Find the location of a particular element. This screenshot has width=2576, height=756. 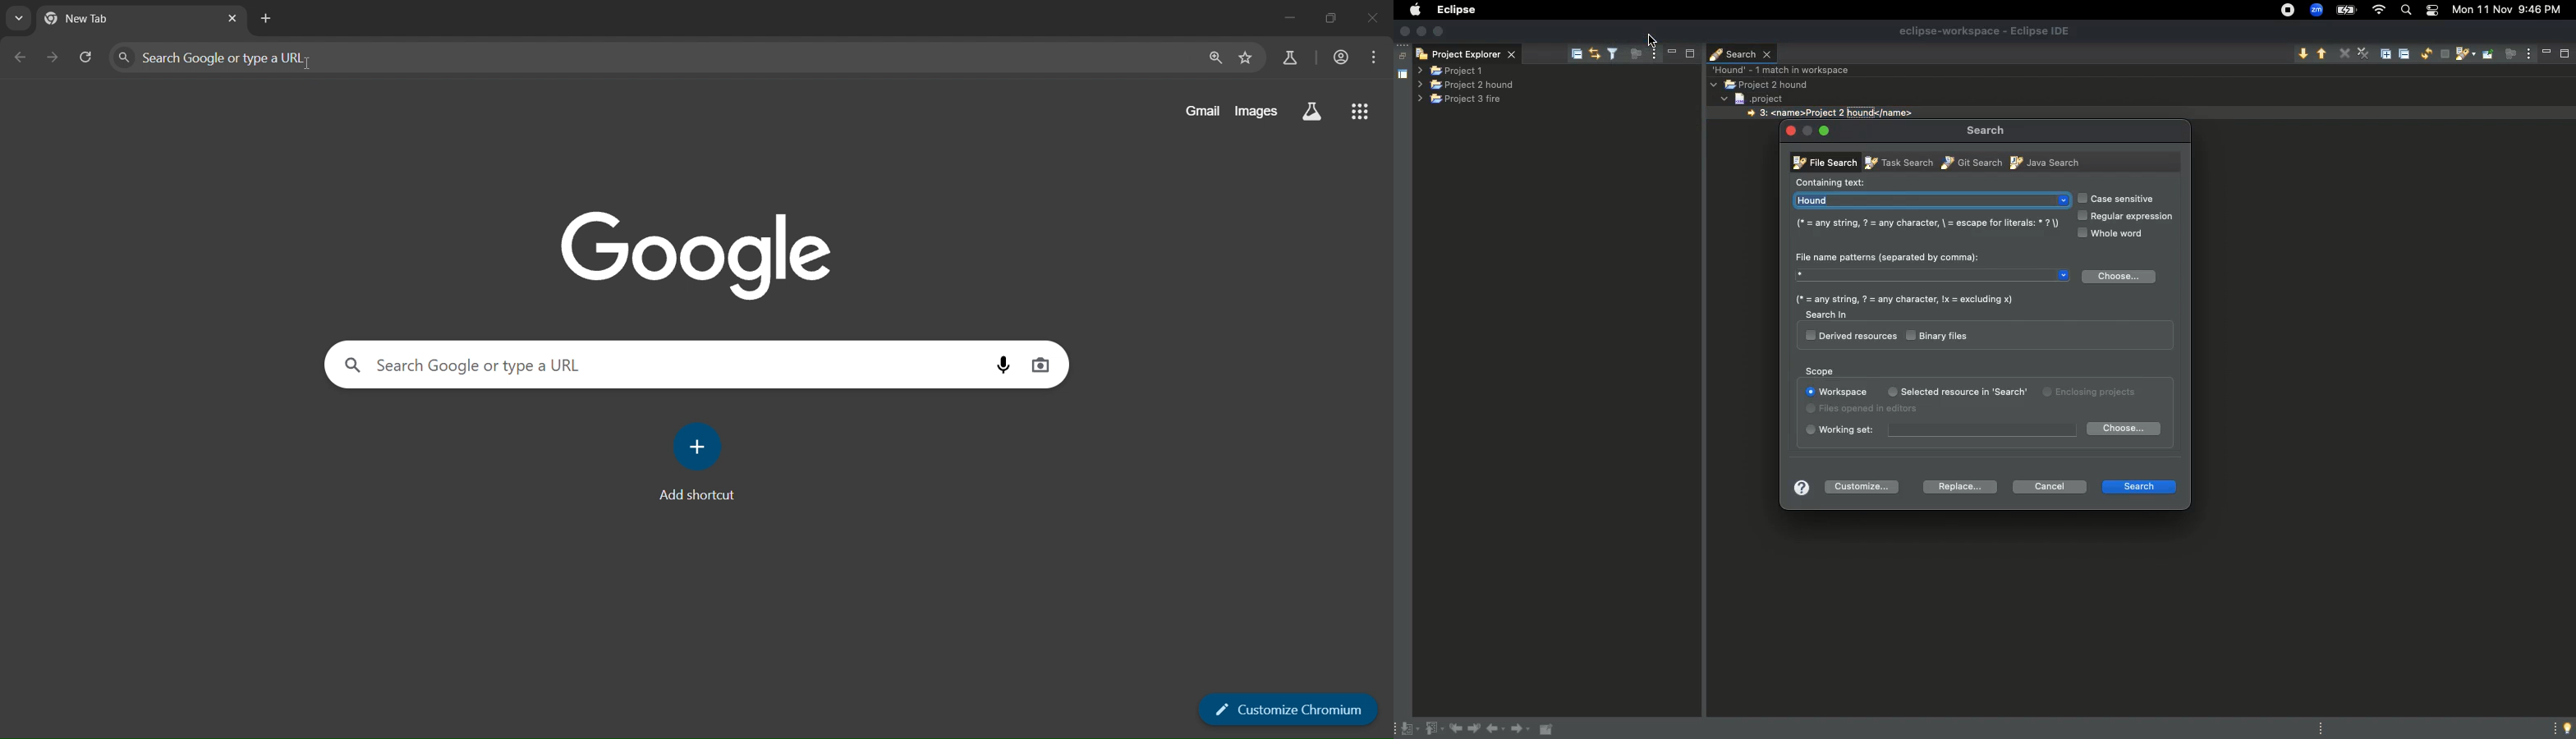

Next annotation is located at coordinates (1407, 729).